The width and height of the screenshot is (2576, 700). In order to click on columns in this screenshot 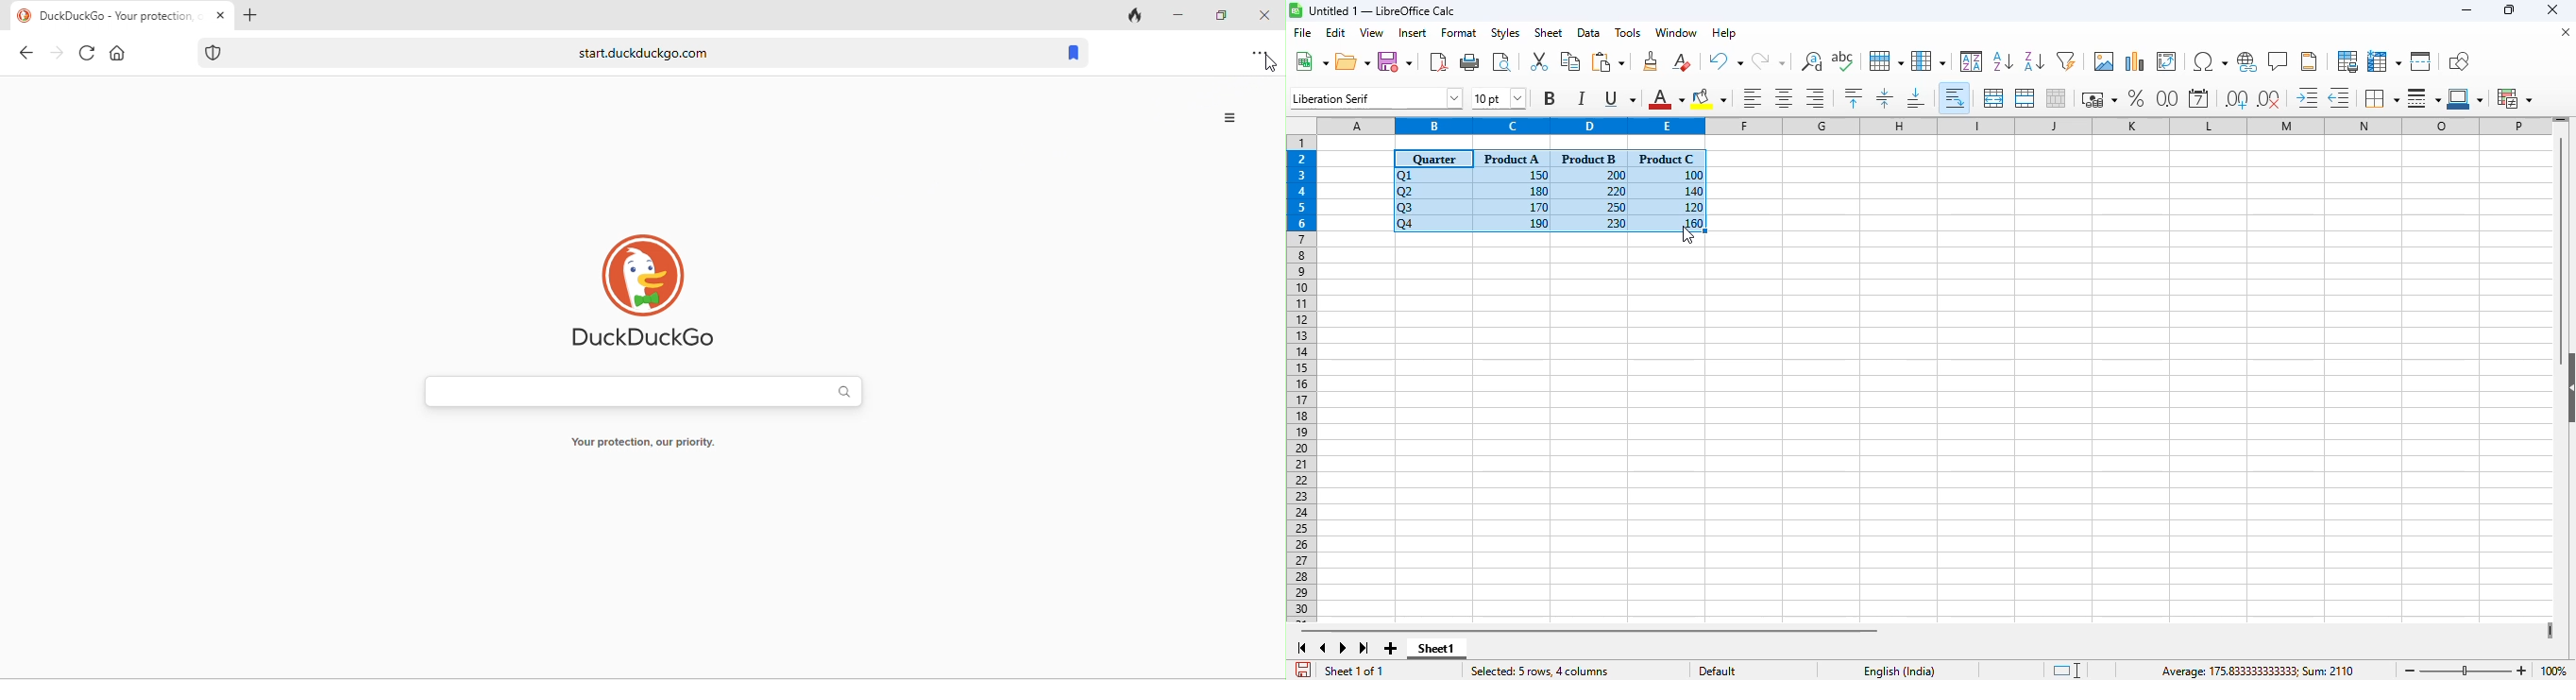, I will do `click(1934, 125)`.